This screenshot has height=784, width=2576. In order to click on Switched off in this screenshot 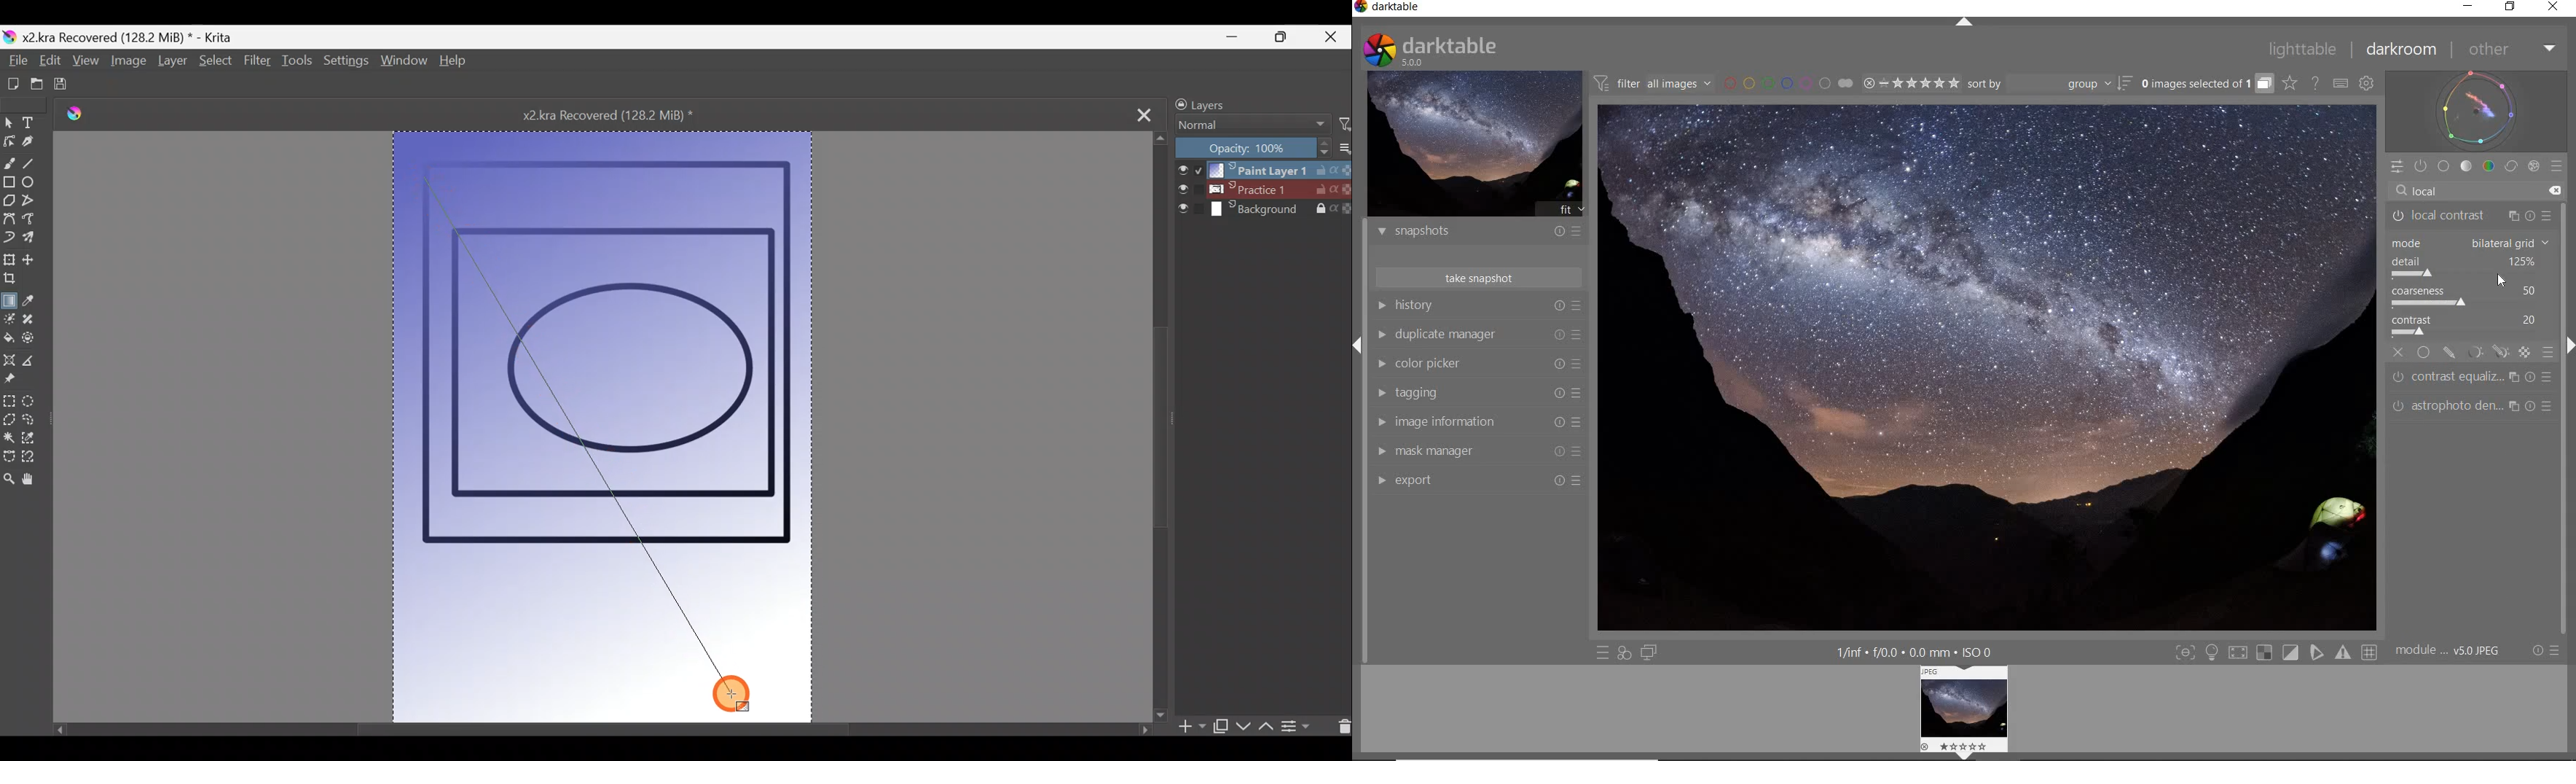, I will do `click(2394, 406)`.